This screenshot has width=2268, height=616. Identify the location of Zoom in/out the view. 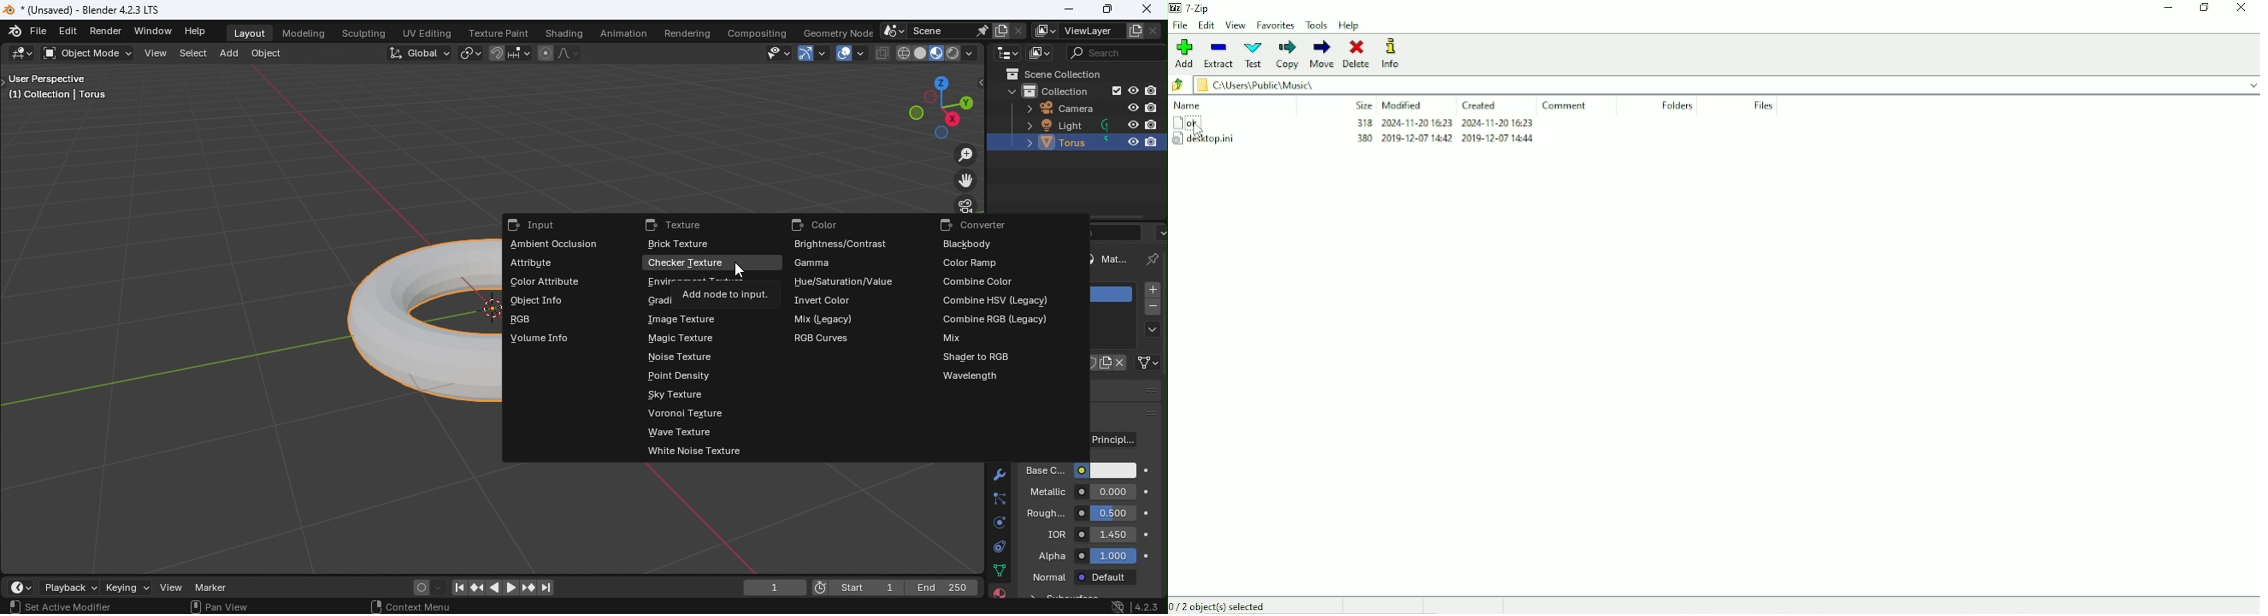
(967, 153).